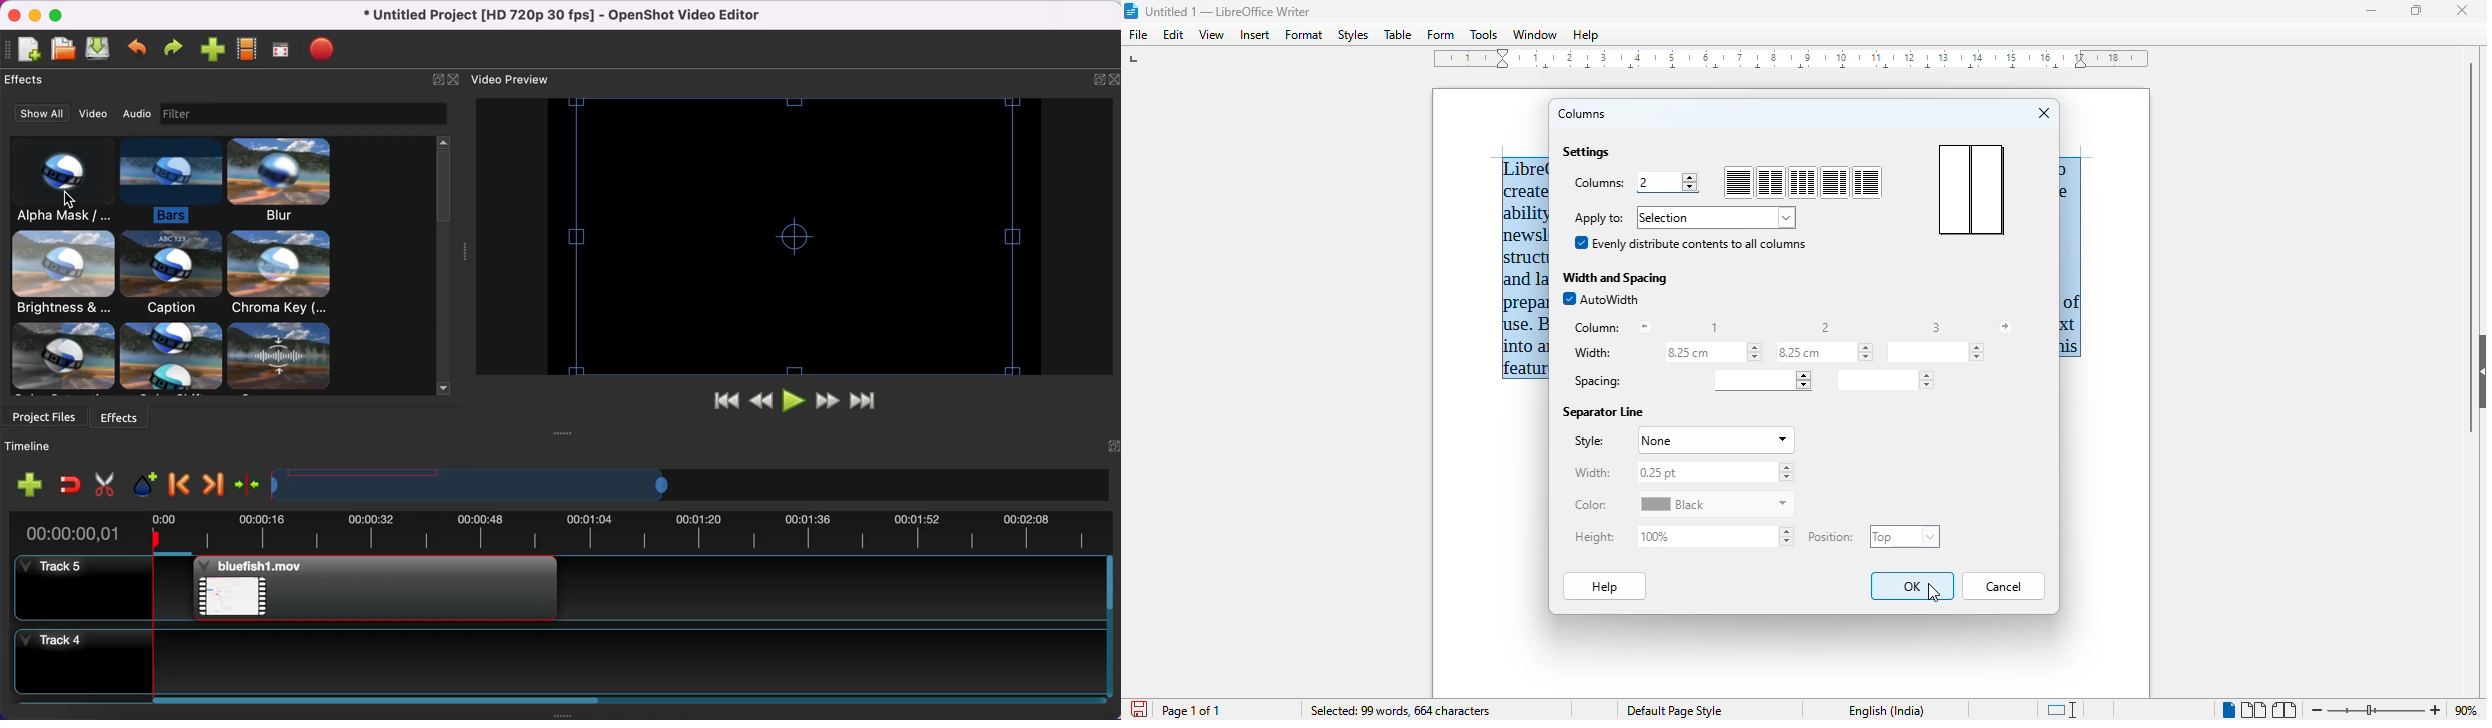 The height and width of the screenshot is (728, 2492). Describe the element at coordinates (438, 83) in the screenshot. I see `expand/hide` at that location.